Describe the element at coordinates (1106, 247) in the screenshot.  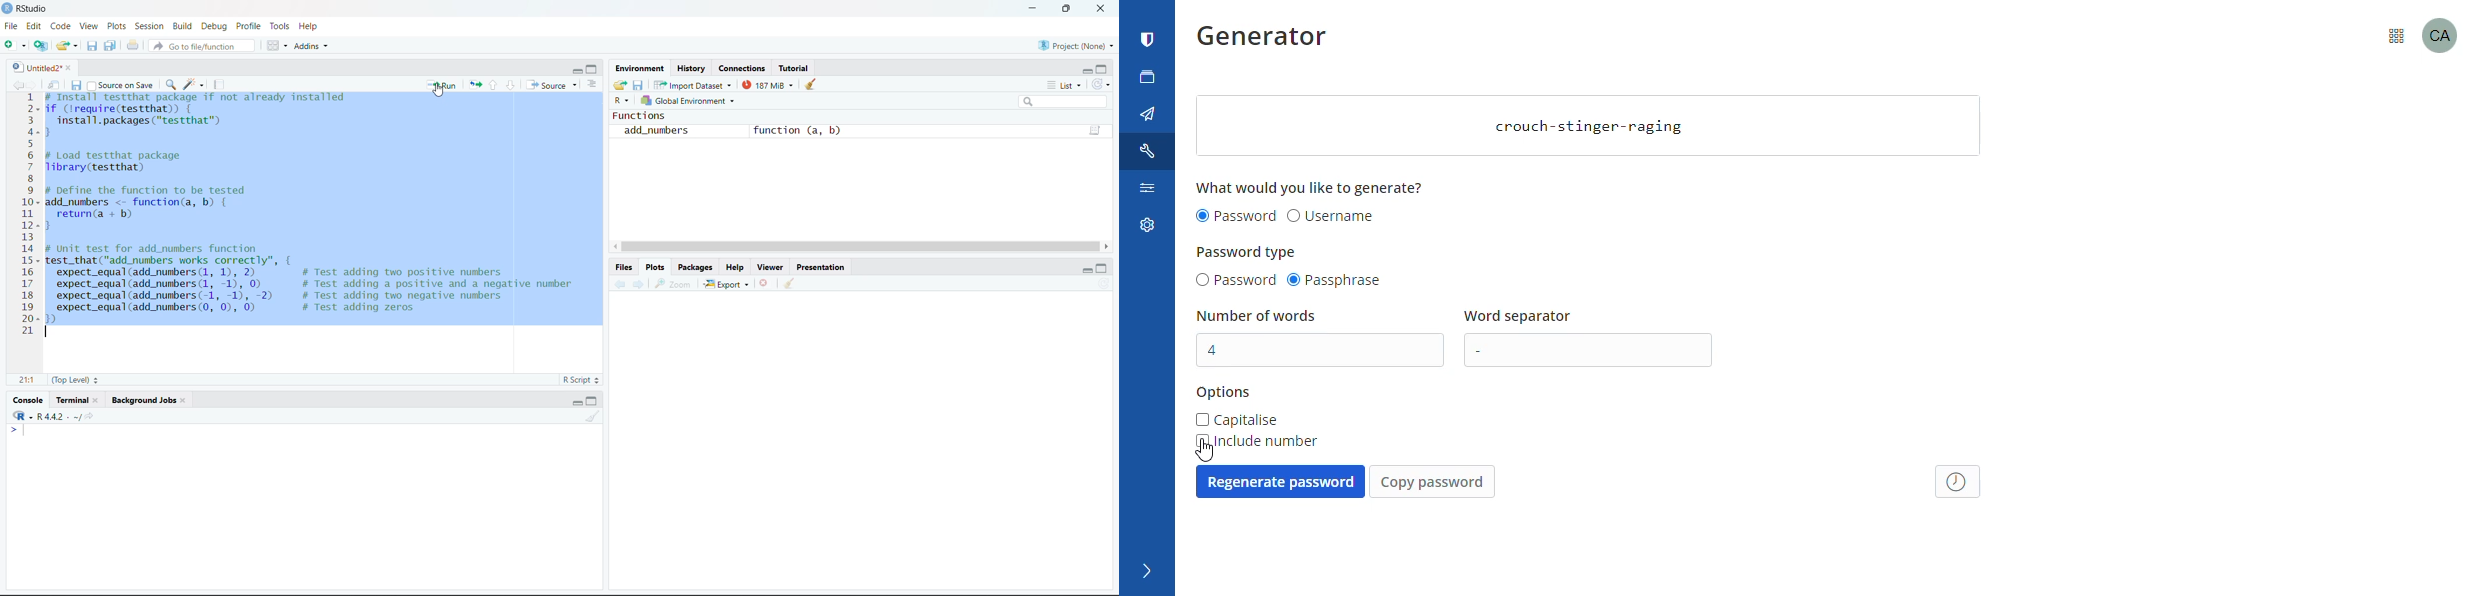
I see `scroll right` at that location.